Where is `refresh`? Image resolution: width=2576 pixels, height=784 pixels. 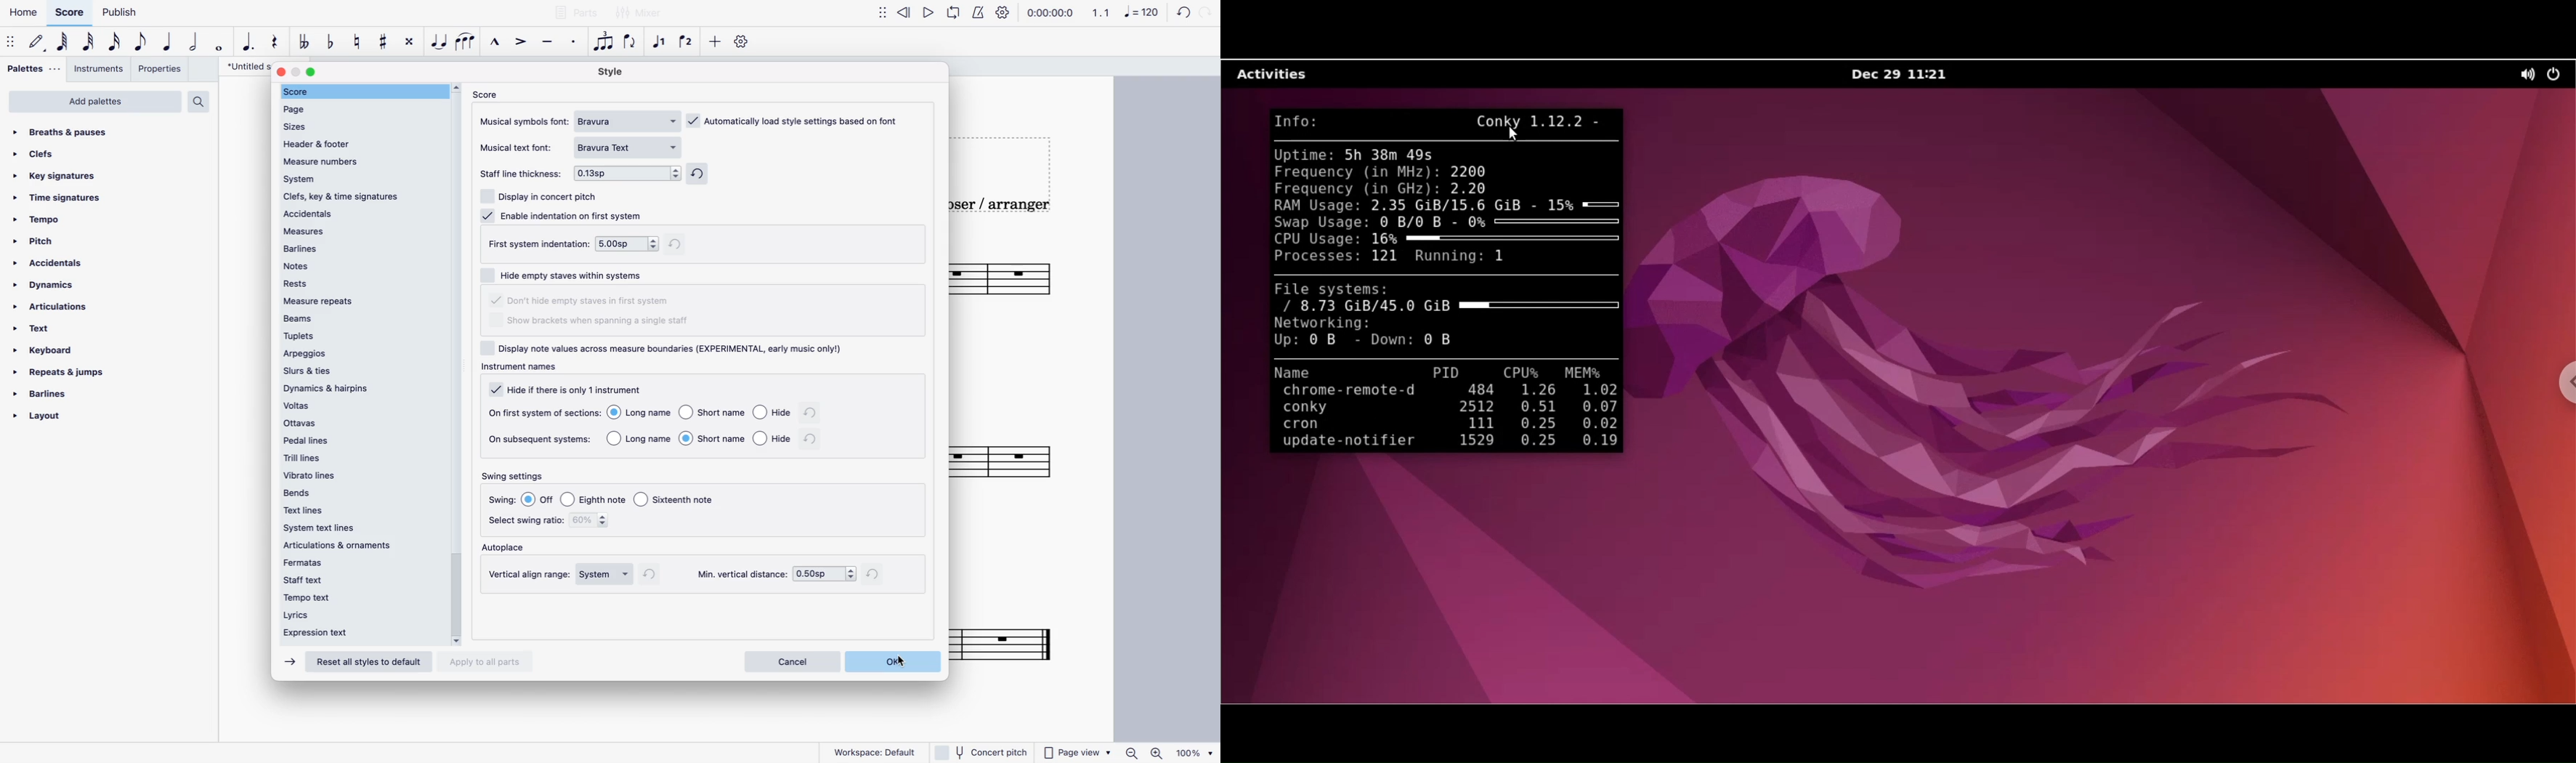
refresh is located at coordinates (701, 175).